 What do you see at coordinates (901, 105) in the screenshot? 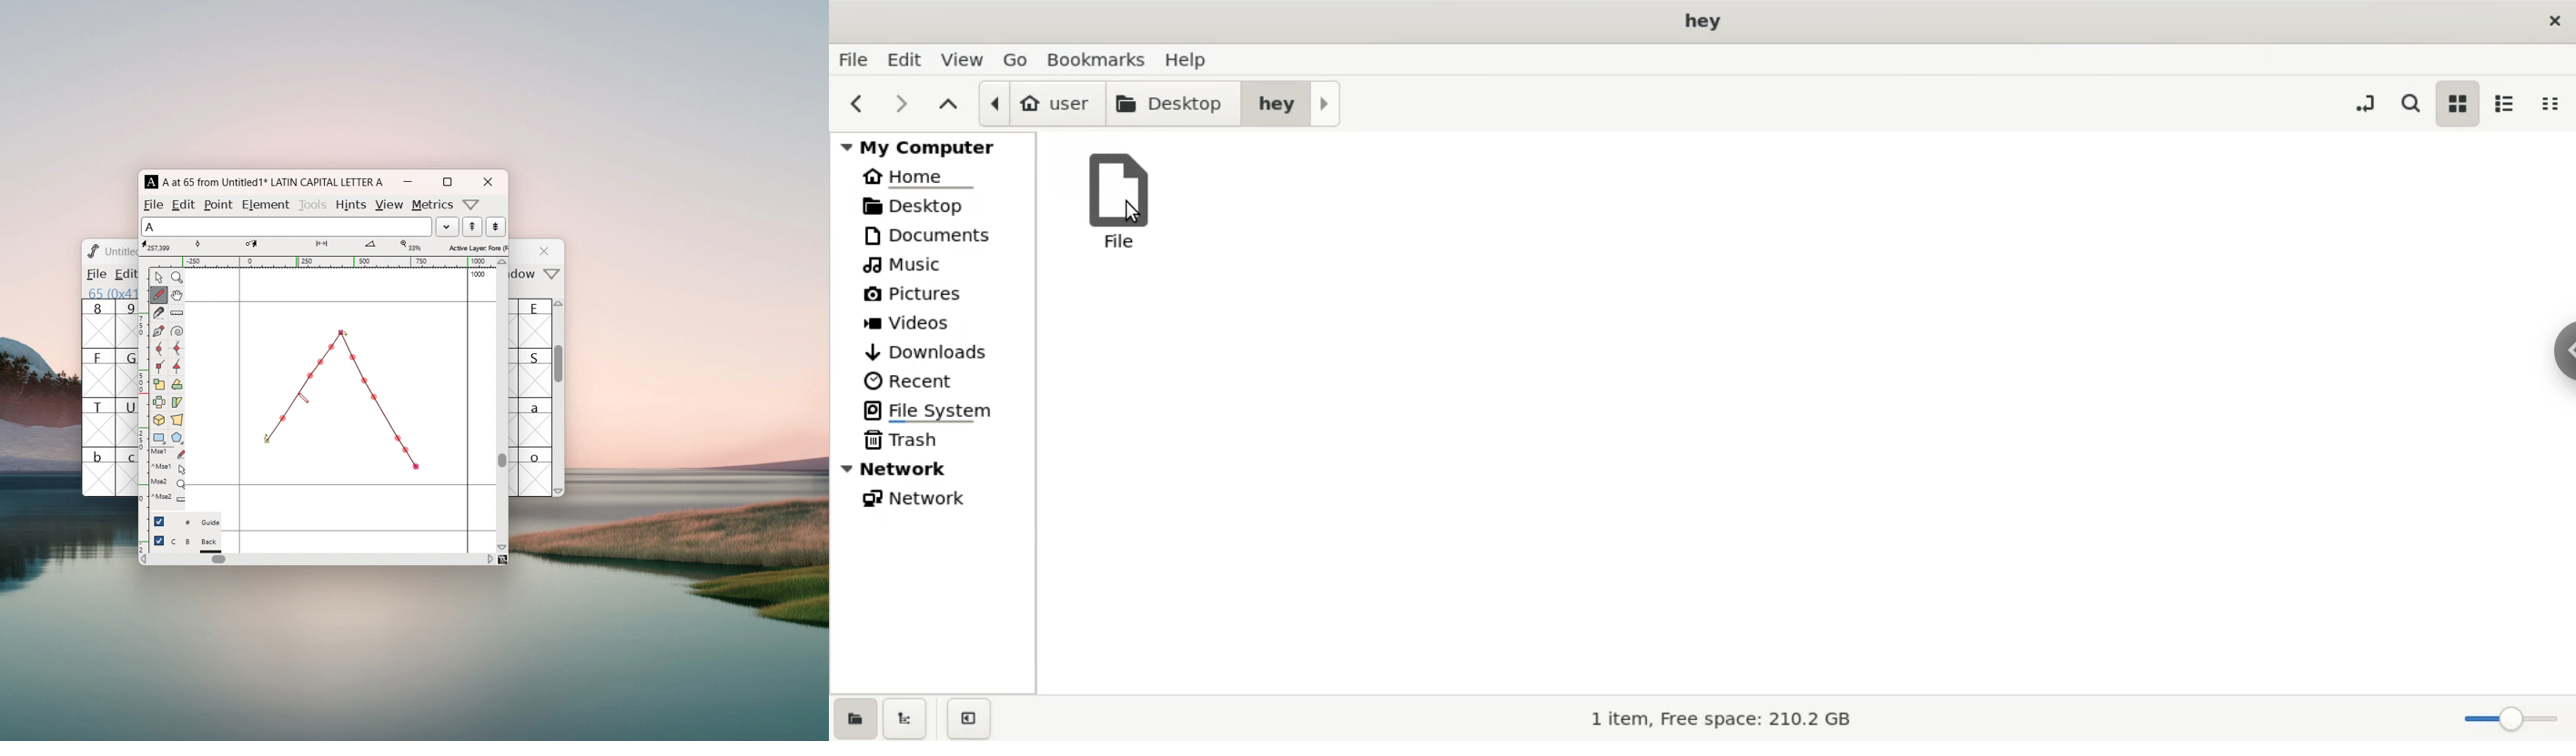
I see `next` at bounding box center [901, 105].